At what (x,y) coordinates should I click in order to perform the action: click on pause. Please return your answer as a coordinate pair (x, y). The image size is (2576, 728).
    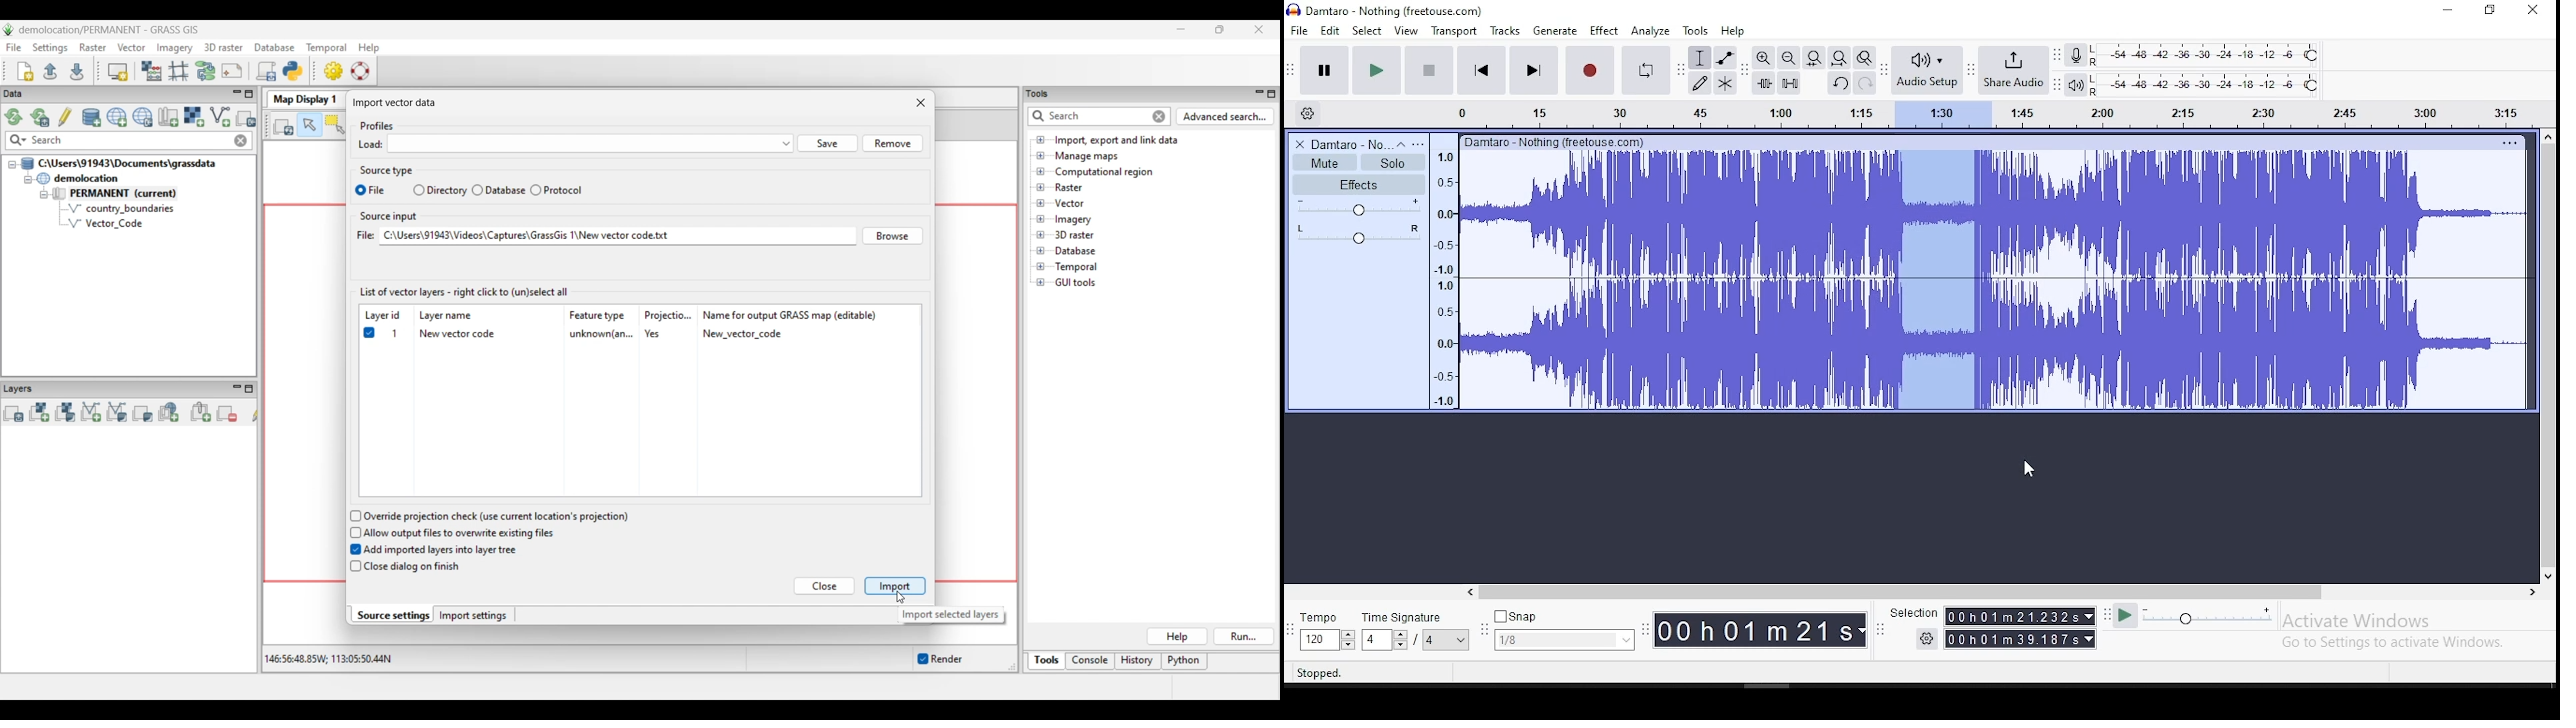
    Looking at the image, I should click on (1326, 71).